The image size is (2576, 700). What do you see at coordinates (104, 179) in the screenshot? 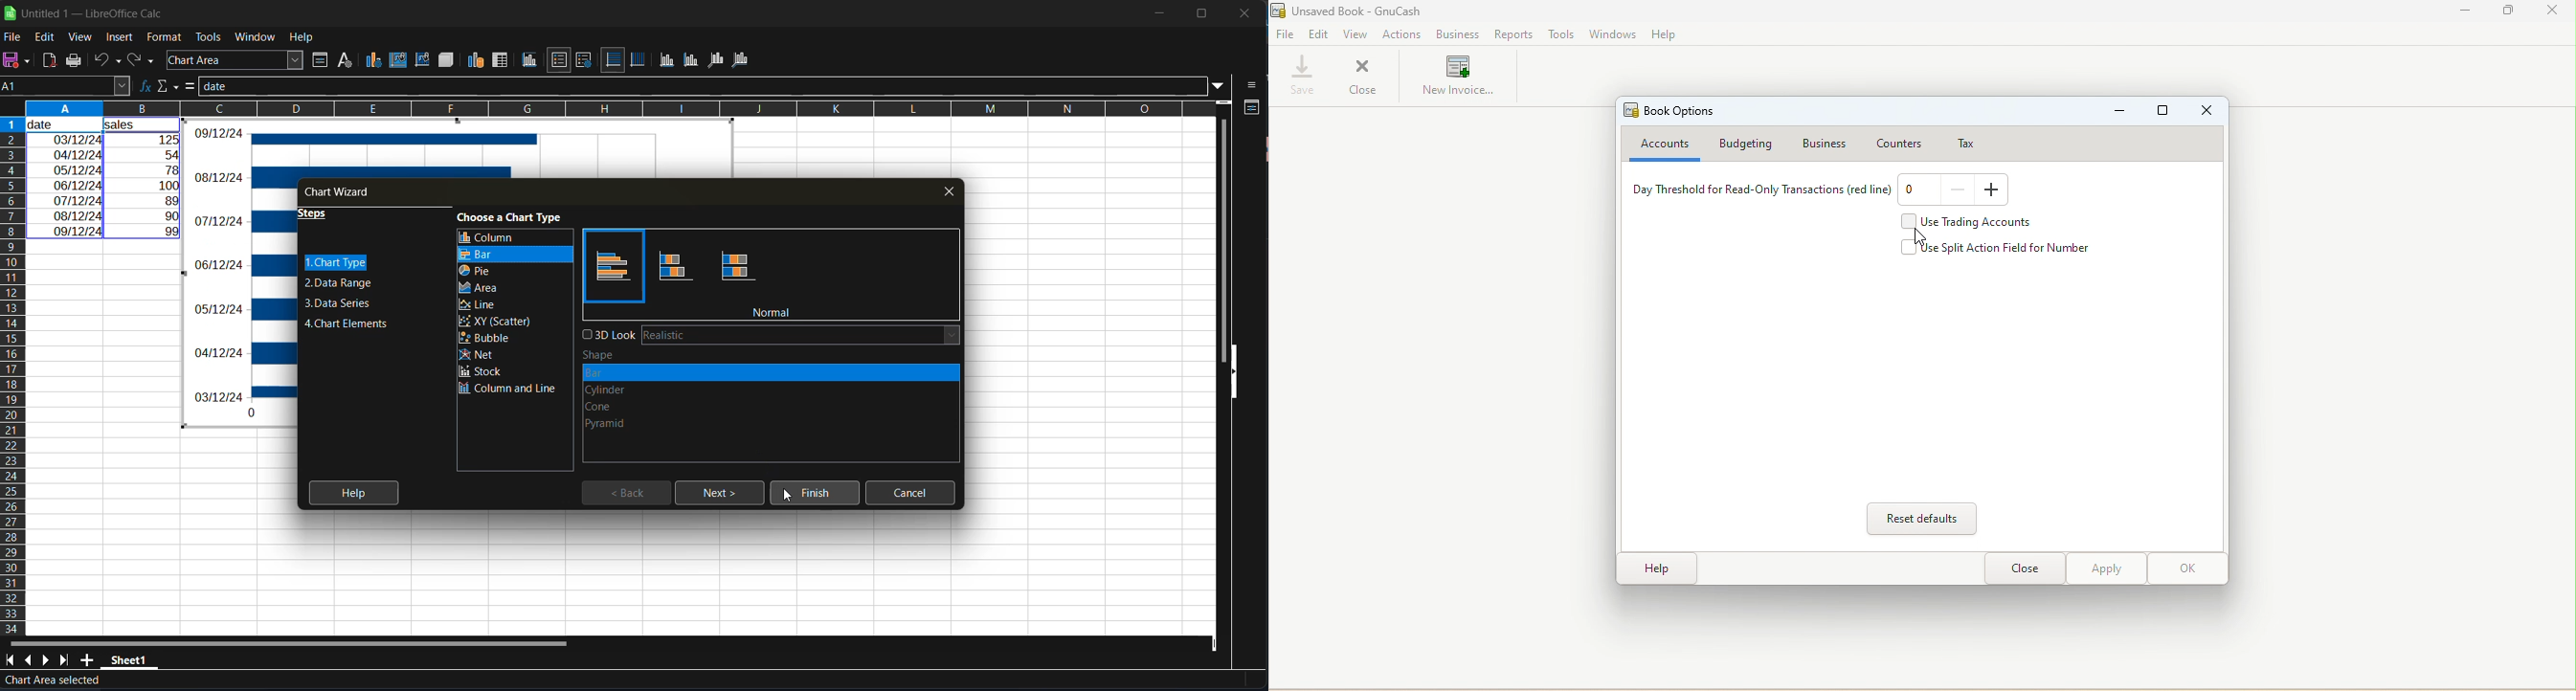
I see `selected range` at bounding box center [104, 179].